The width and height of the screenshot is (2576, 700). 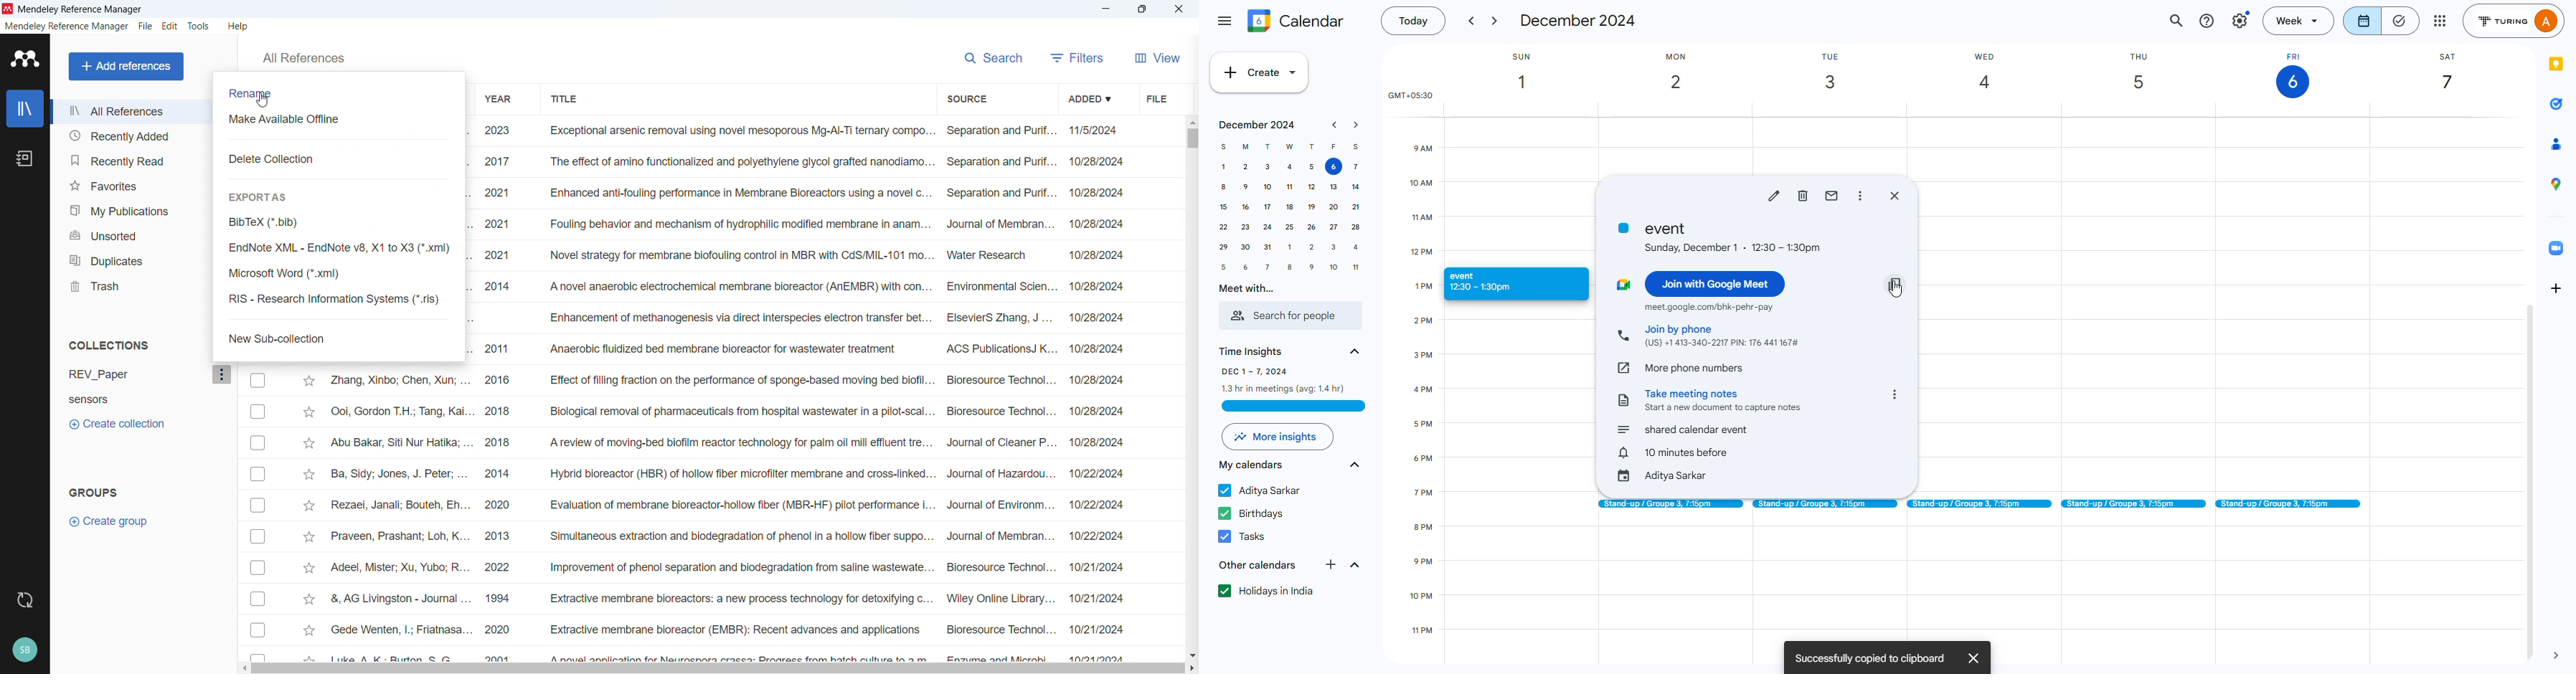 What do you see at coordinates (1245, 534) in the screenshot?
I see `task` at bounding box center [1245, 534].